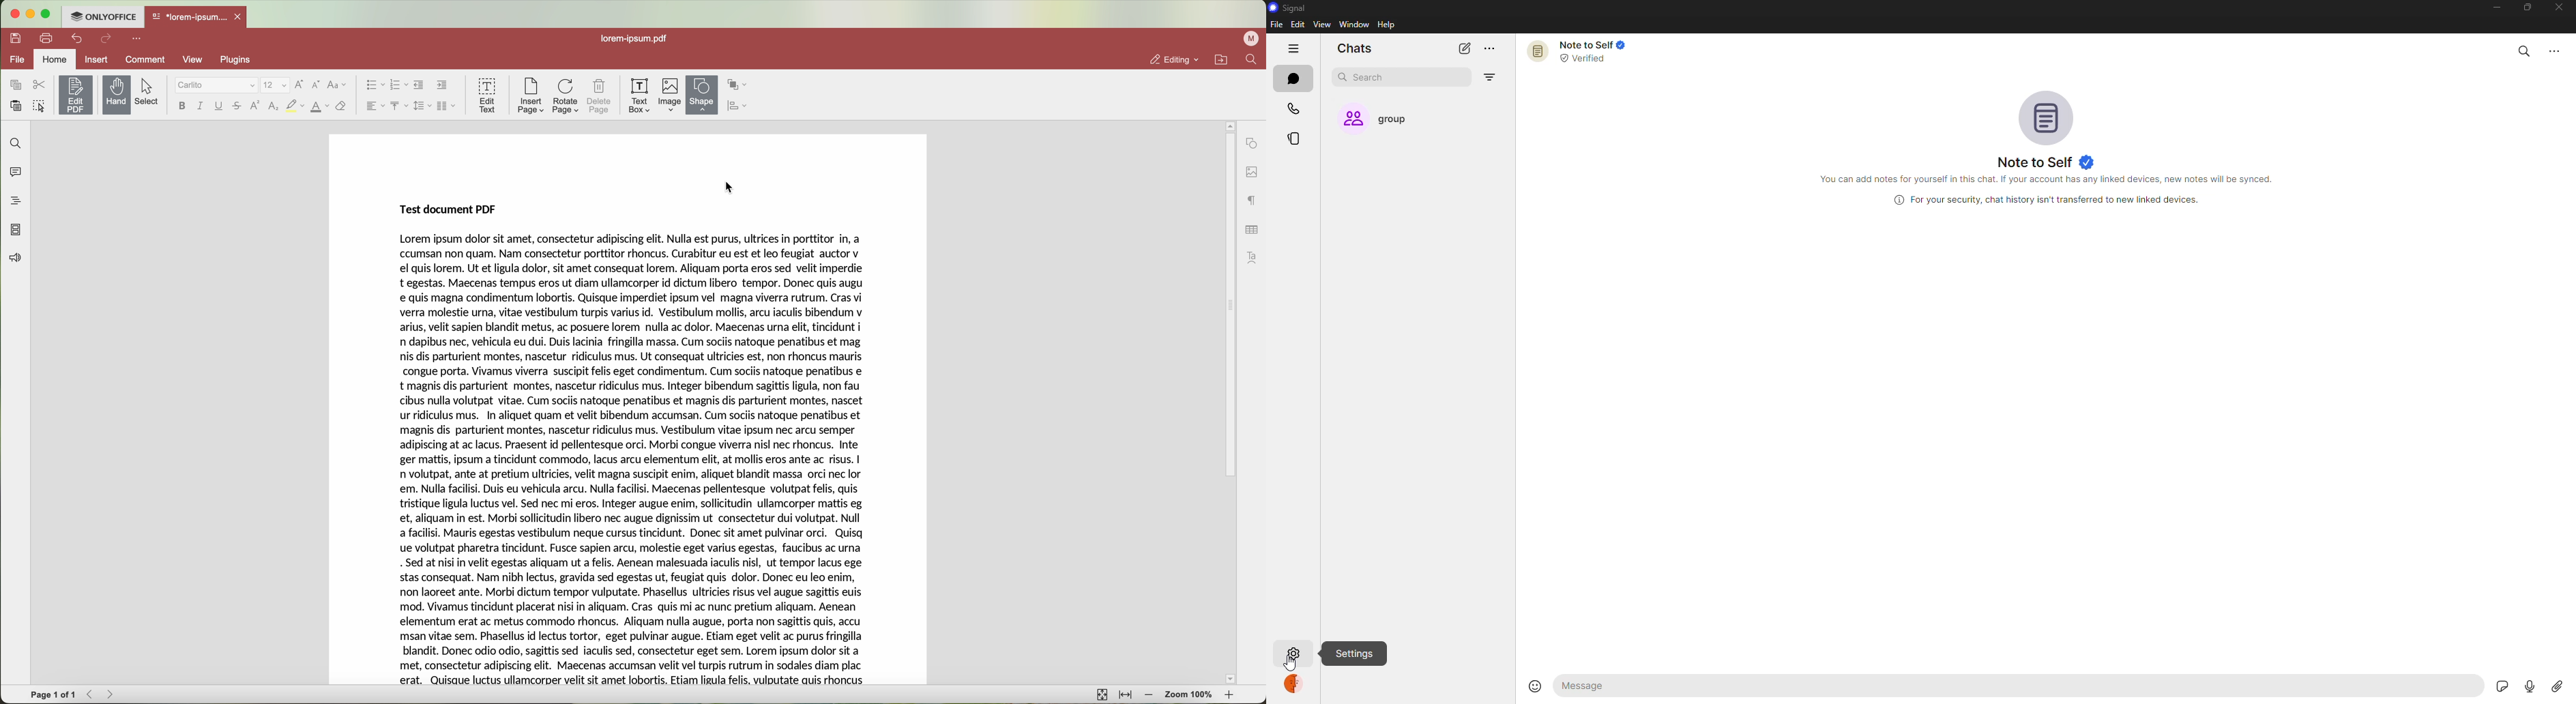 The height and width of the screenshot is (728, 2576). What do you see at coordinates (2524, 48) in the screenshot?
I see `search` at bounding box center [2524, 48].